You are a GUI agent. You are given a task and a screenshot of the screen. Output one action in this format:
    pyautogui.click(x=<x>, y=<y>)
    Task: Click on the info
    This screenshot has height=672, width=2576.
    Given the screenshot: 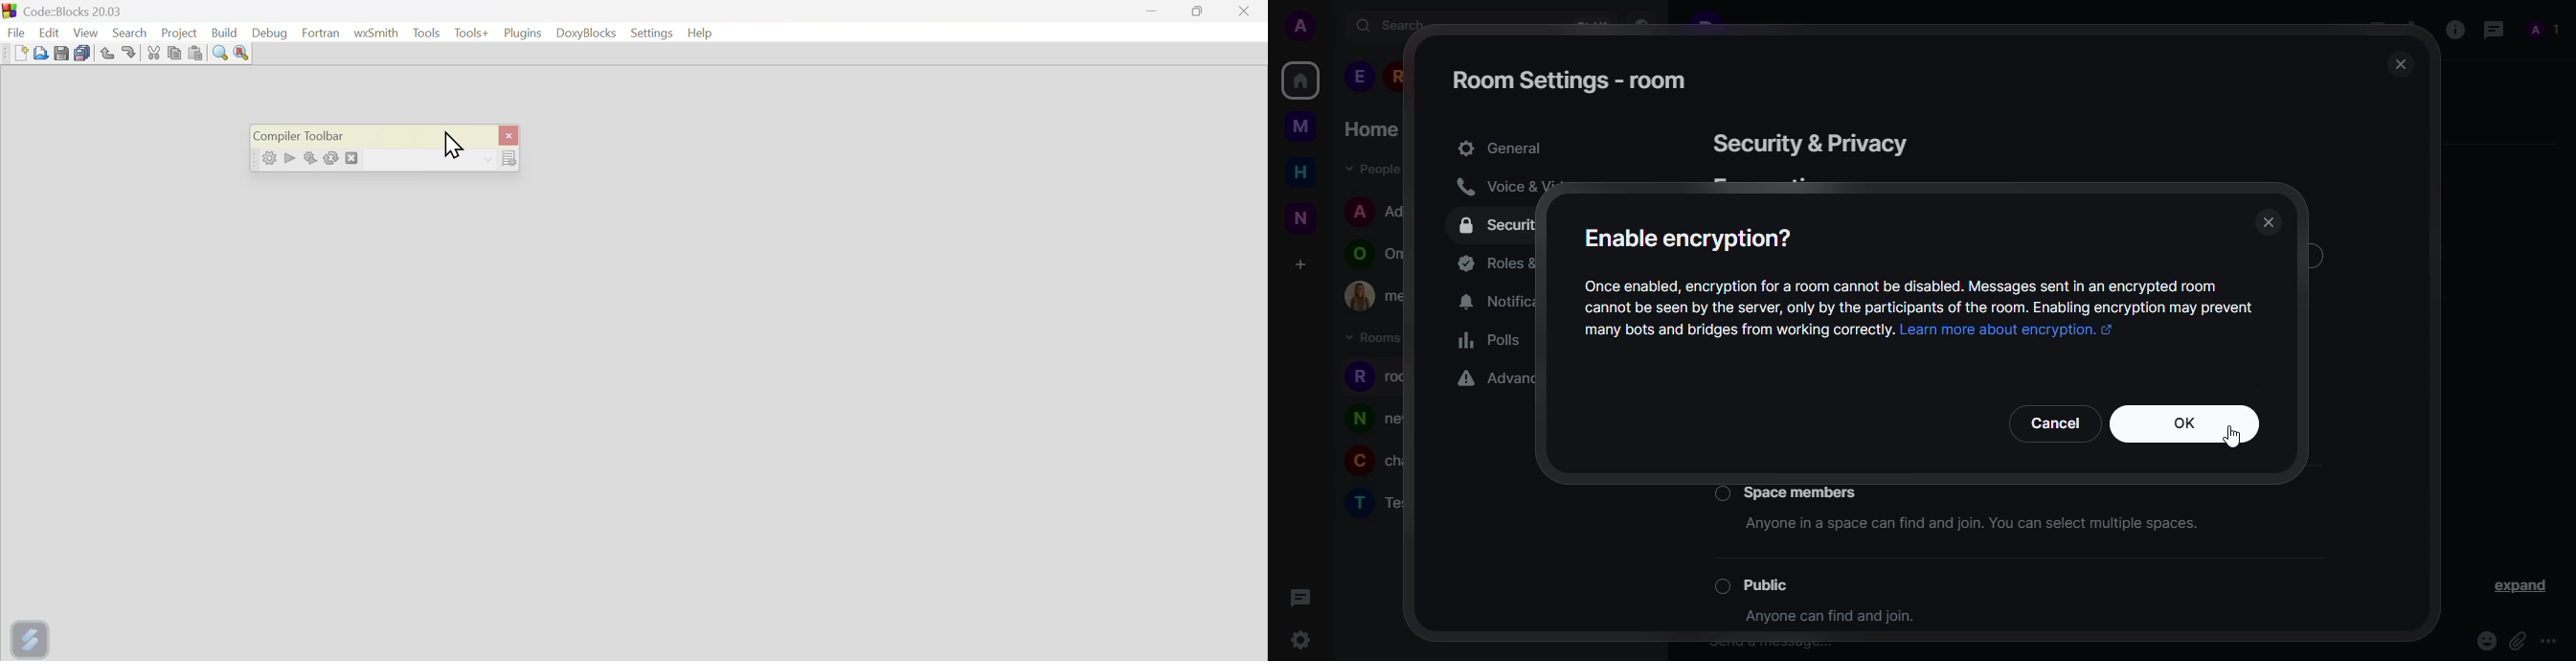 What is the action you would take?
    pyautogui.click(x=2453, y=28)
    